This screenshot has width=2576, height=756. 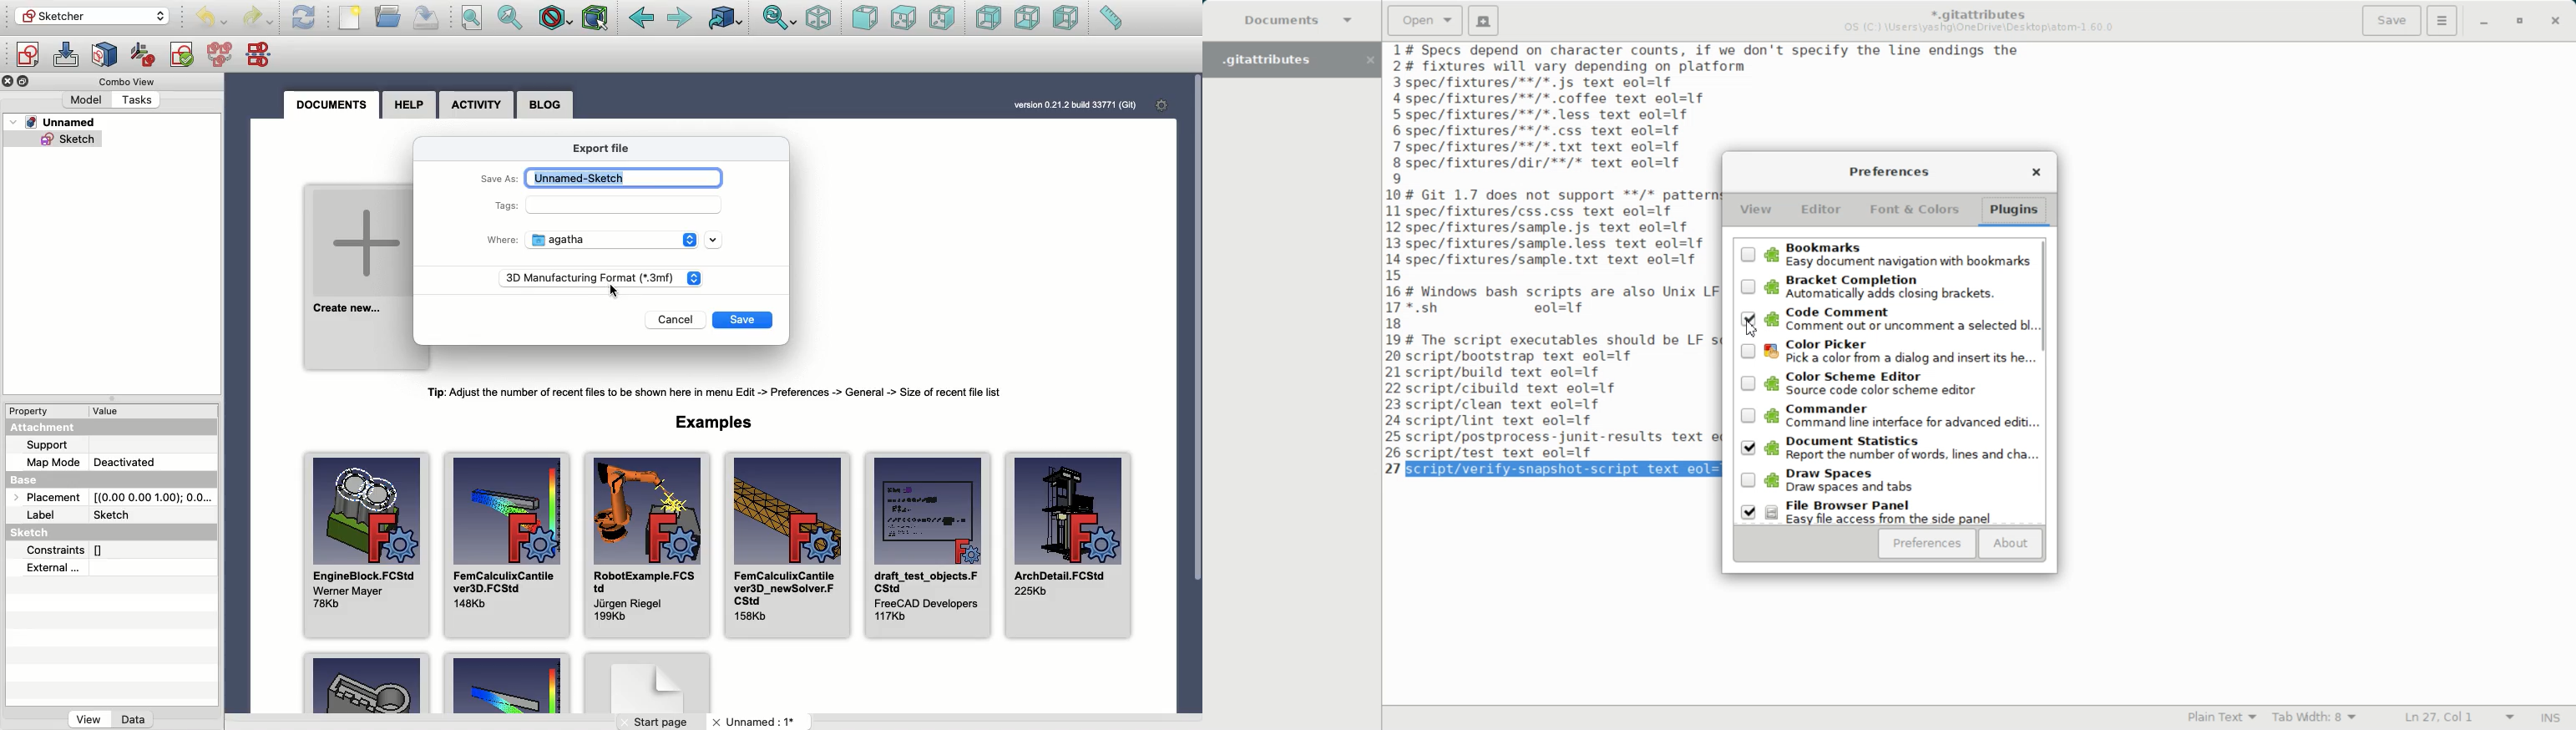 What do you see at coordinates (351, 19) in the screenshot?
I see `File` at bounding box center [351, 19].